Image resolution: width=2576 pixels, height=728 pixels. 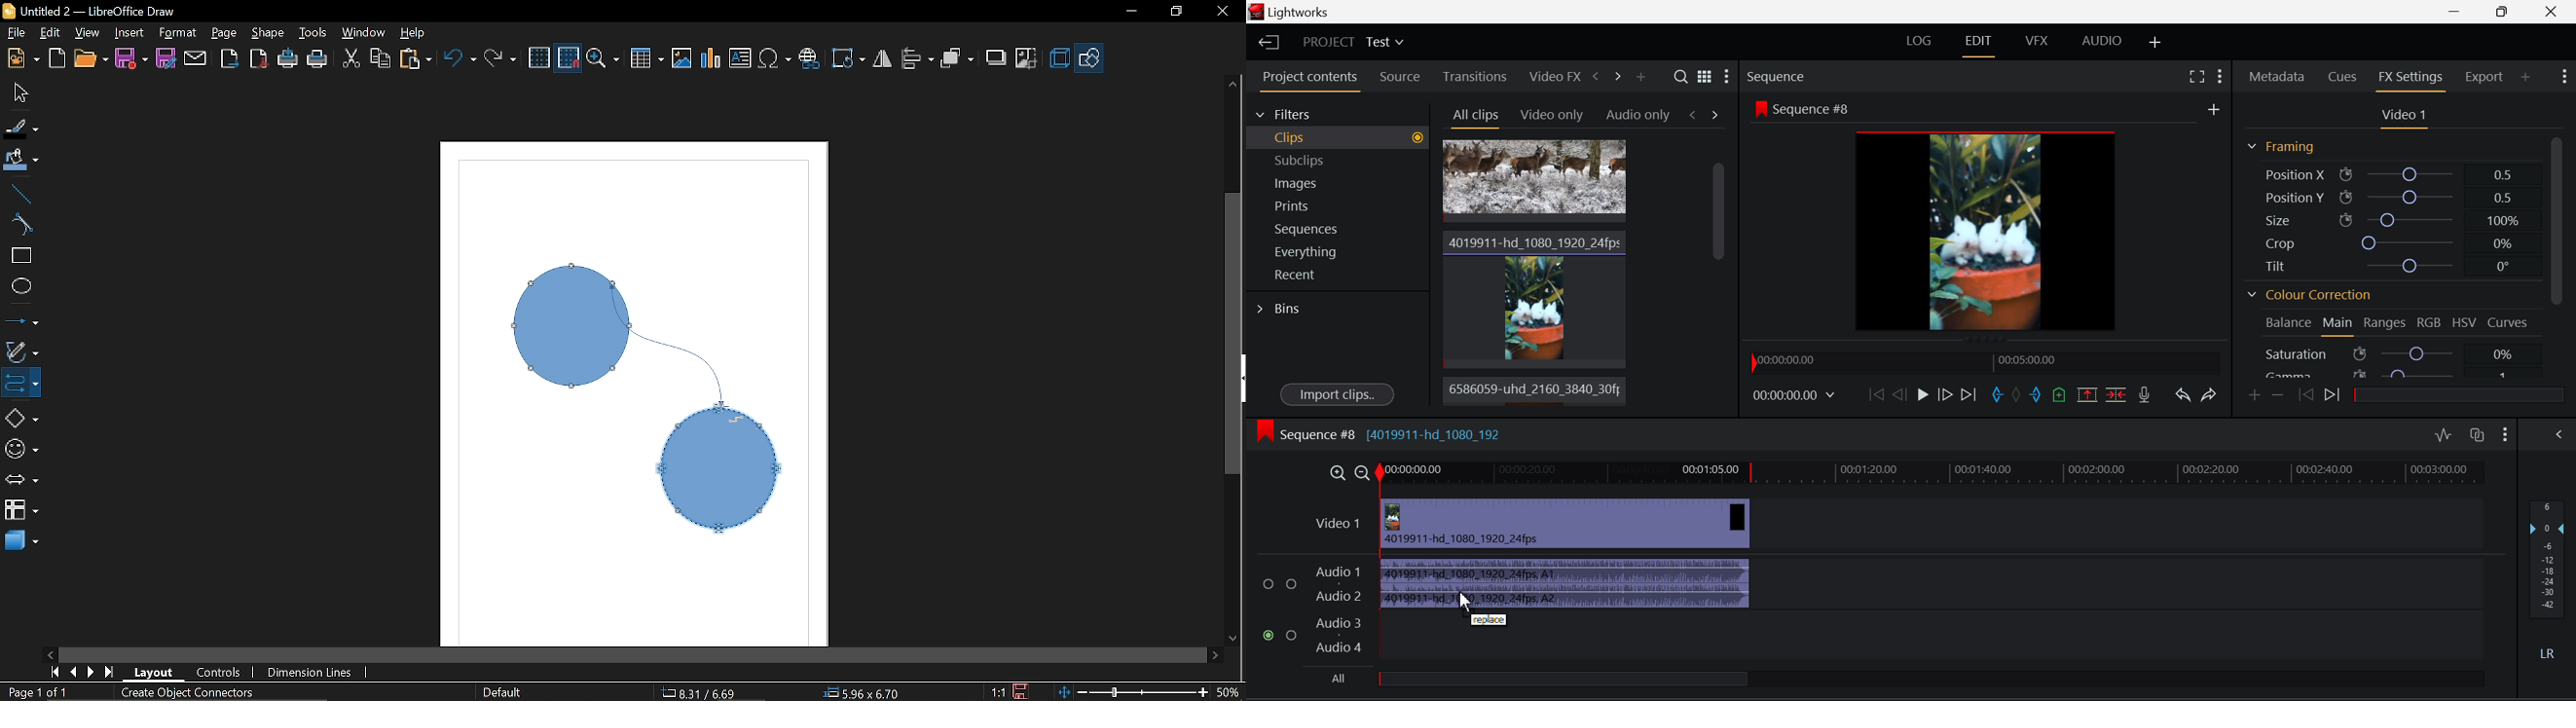 I want to click on Attach, so click(x=196, y=57).